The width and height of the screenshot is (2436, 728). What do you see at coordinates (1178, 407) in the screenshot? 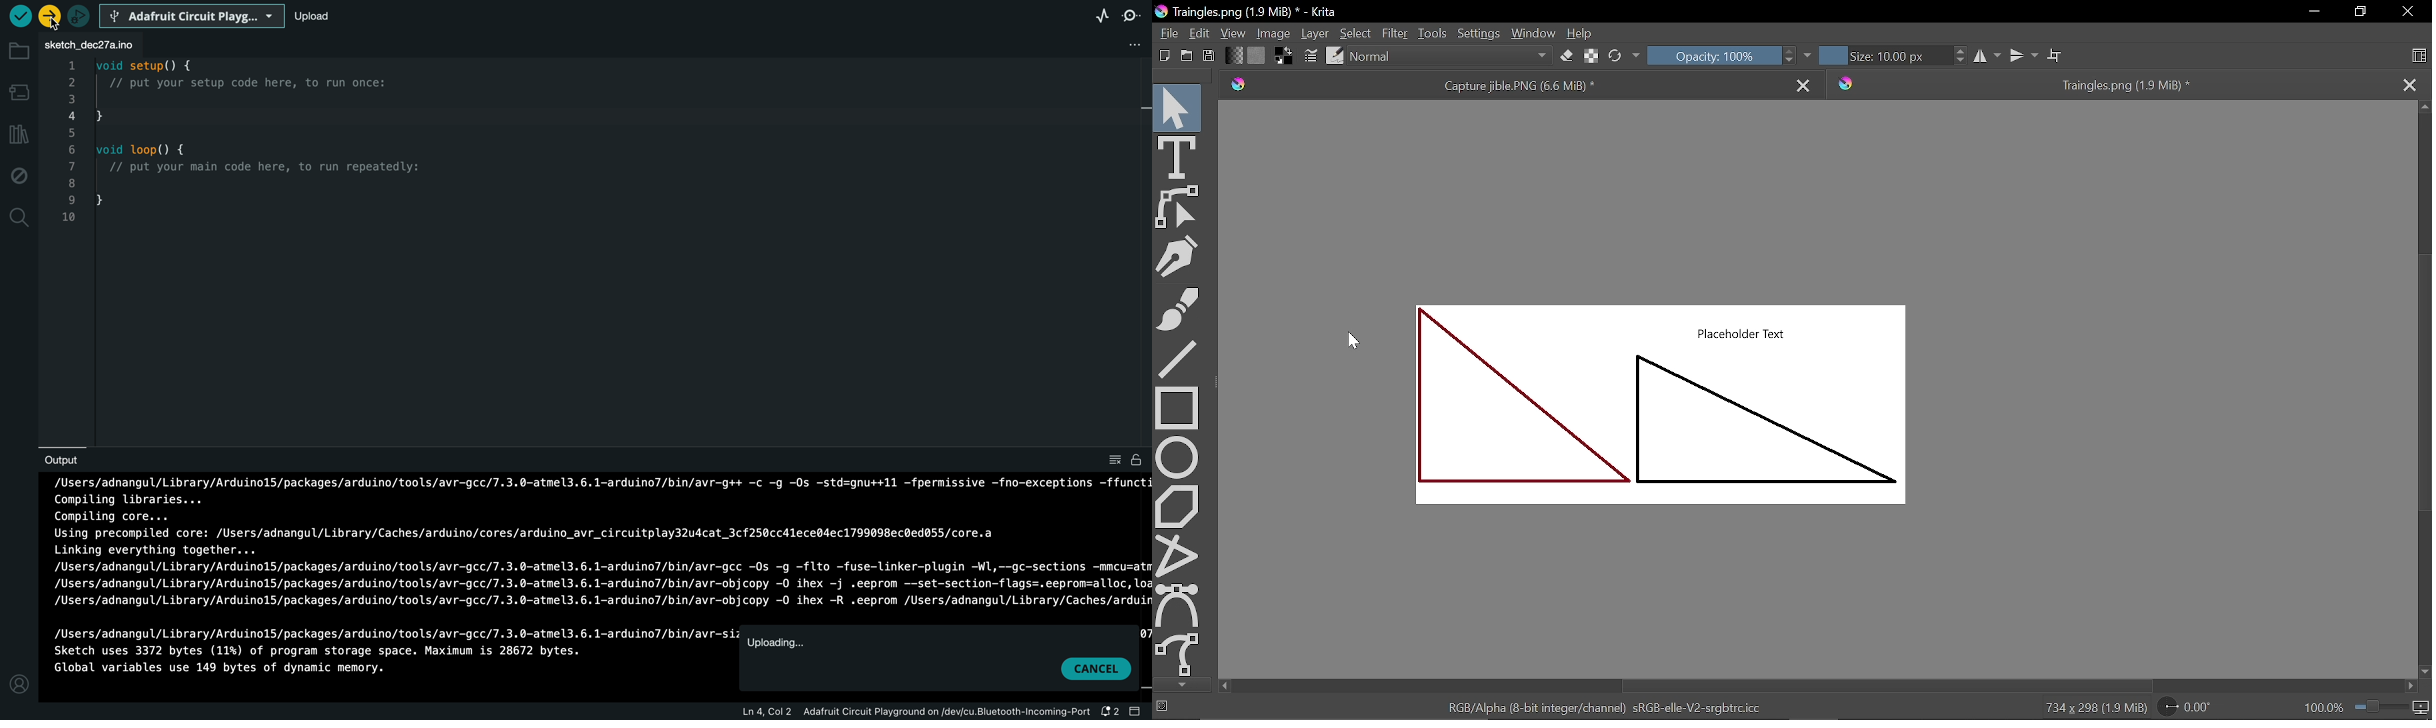
I see `Rectangular tool` at bounding box center [1178, 407].